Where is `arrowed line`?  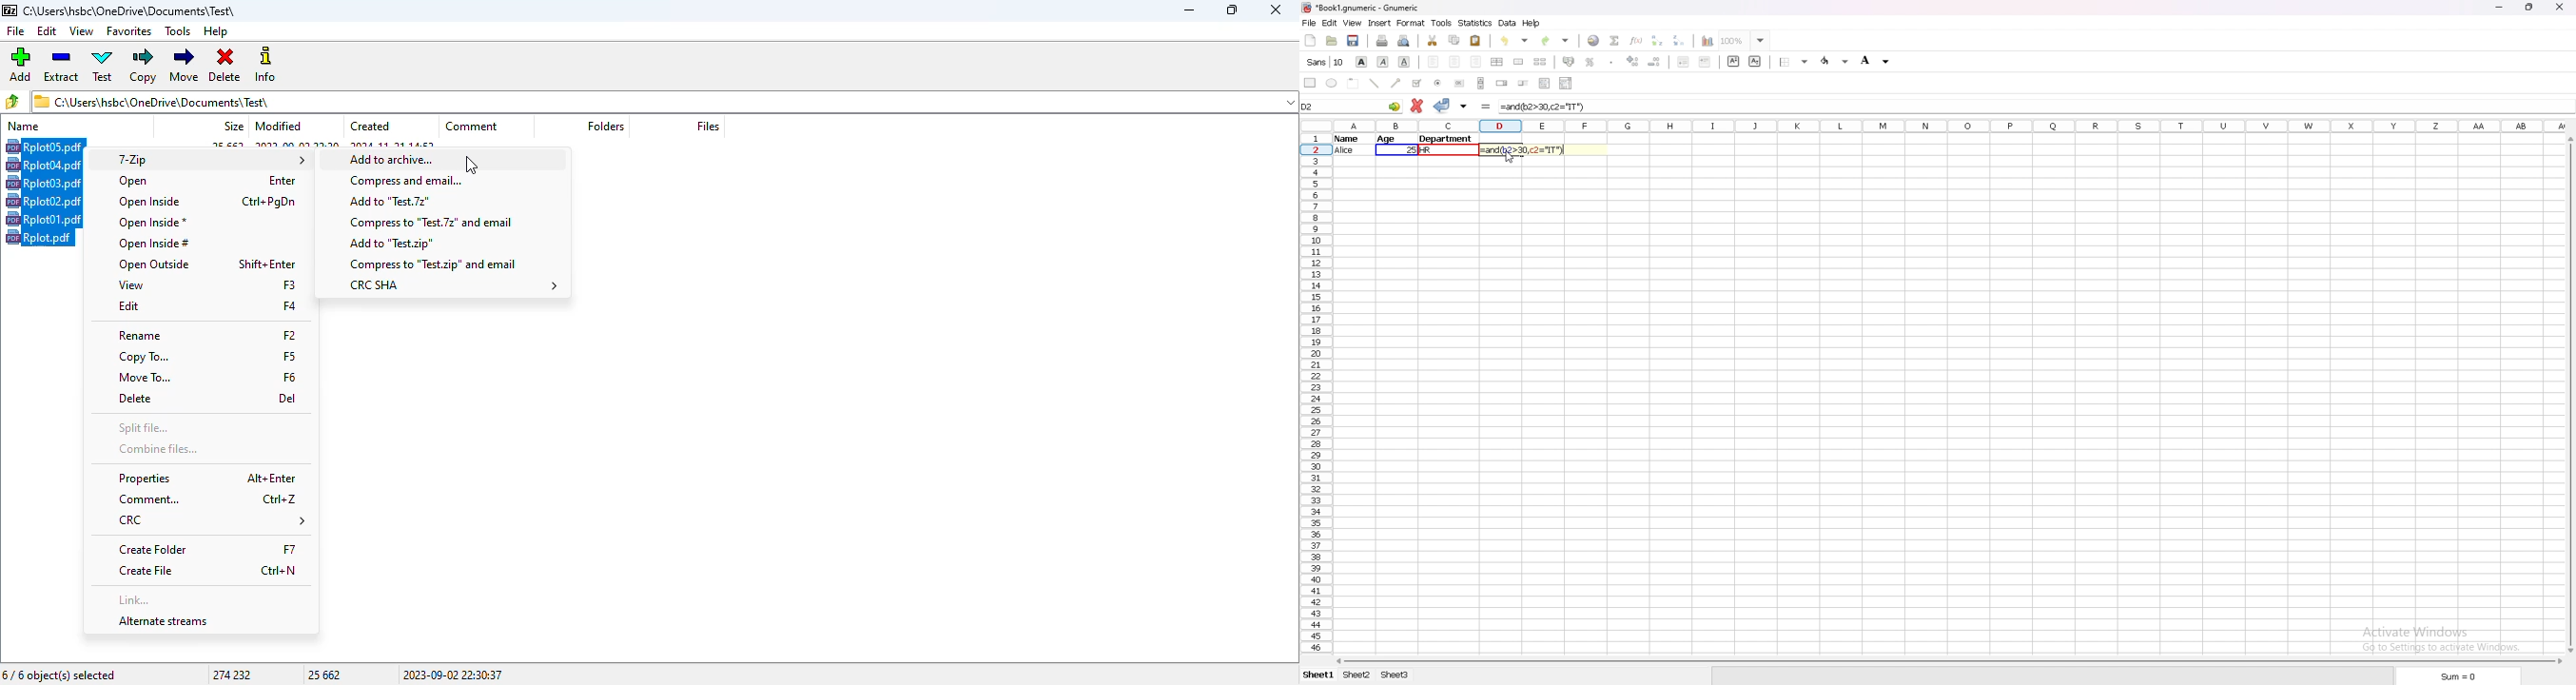
arrowed line is located at coordinates (1397, 82).